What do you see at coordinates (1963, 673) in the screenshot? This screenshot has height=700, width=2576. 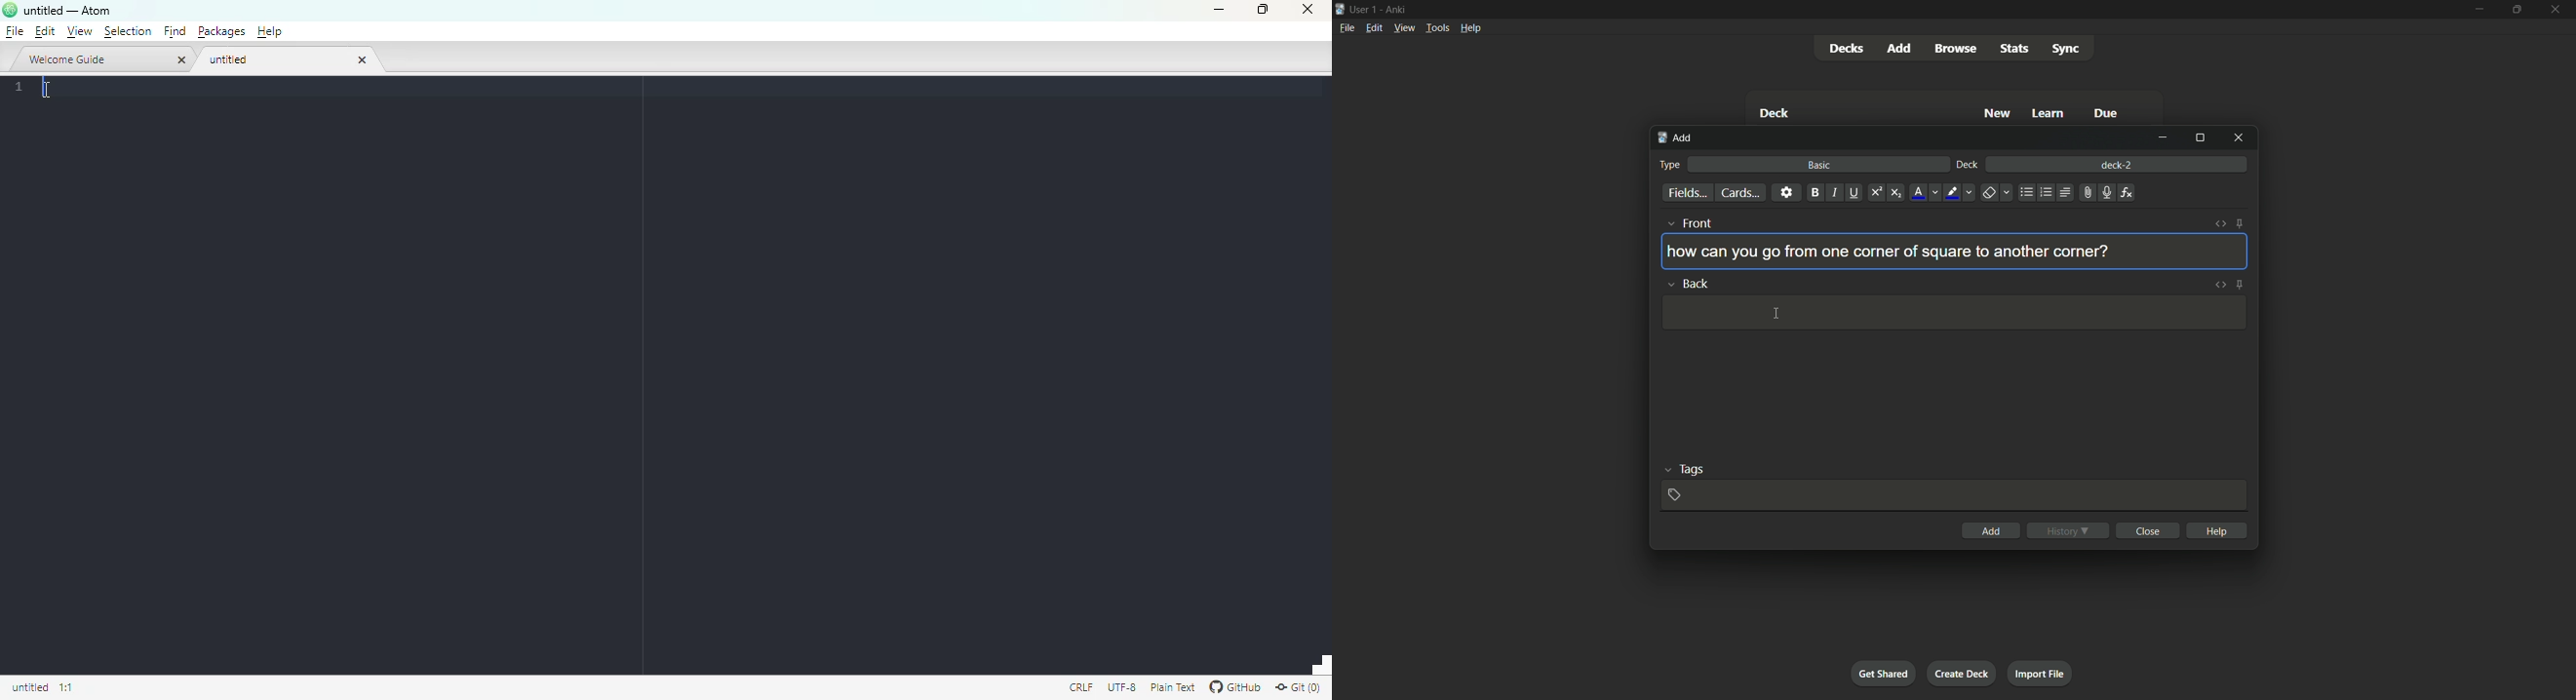 I see `create  deck` at bounding box center [1963, 673].